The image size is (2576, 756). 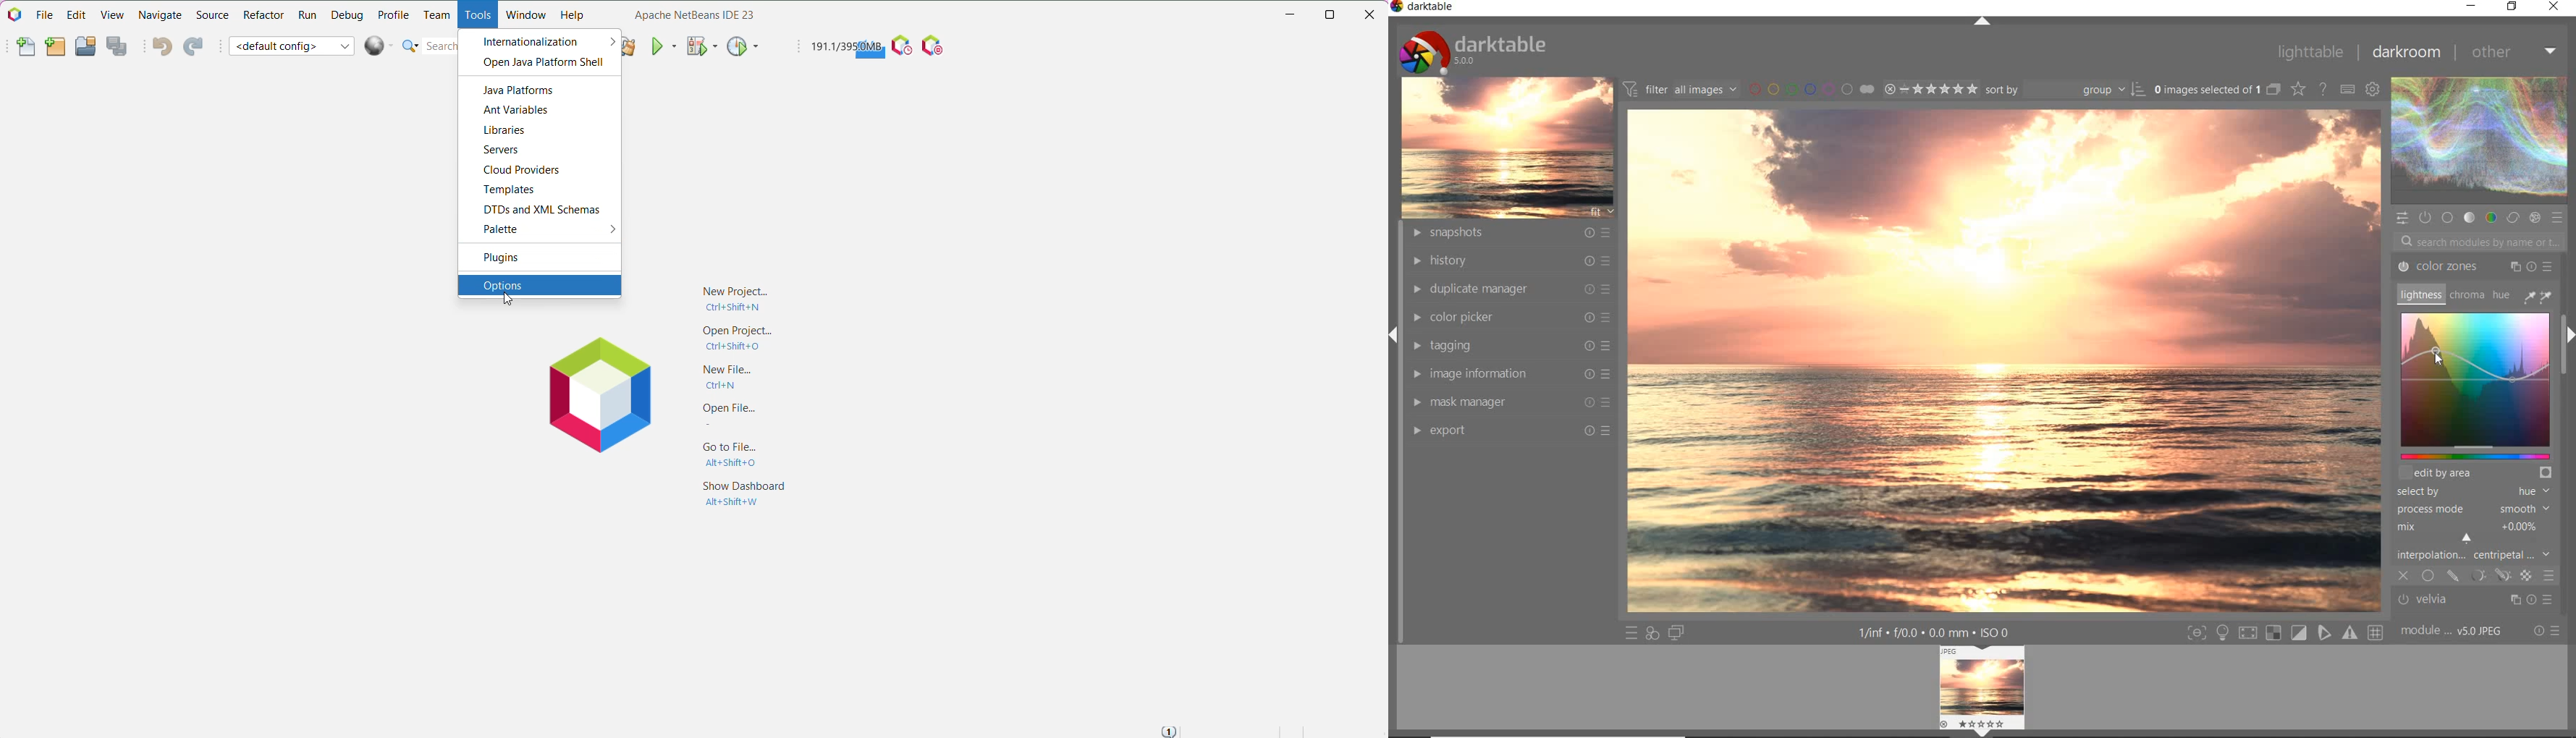 What do you see at coordinates (1982, 22) in the screenshot?
I see `EXPAND/COLLAPSE` at bounding box center [1982, 22].